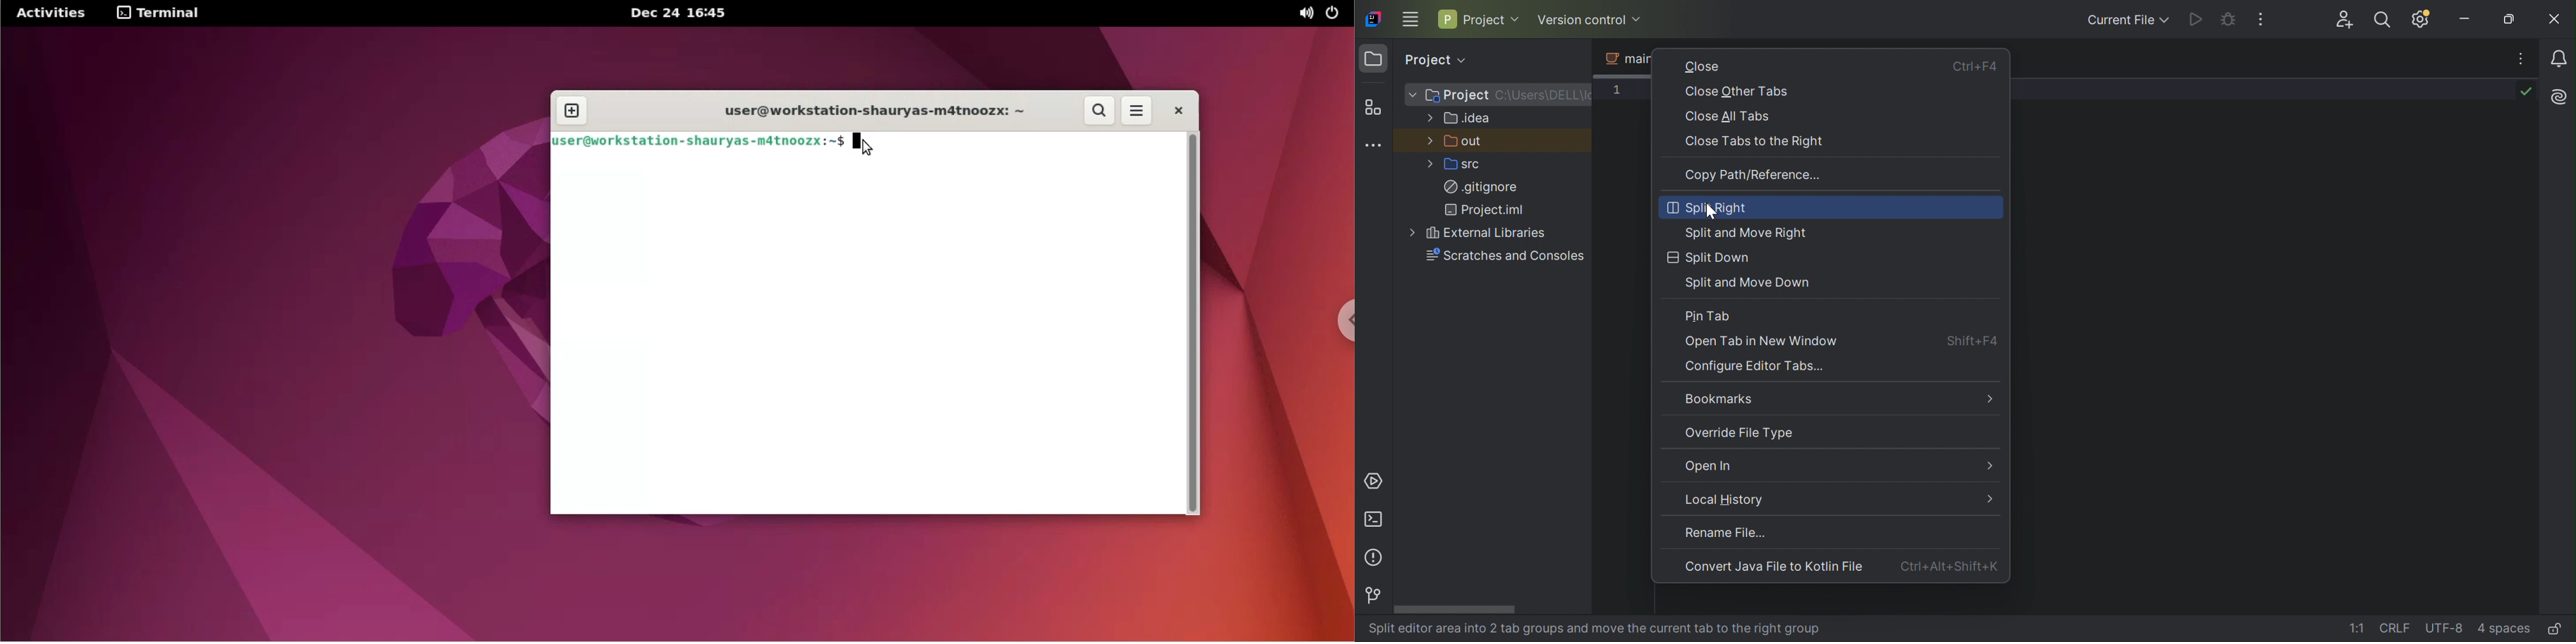 The image size is (2576, 644). I want to click on Current file, so click(2126, 22).